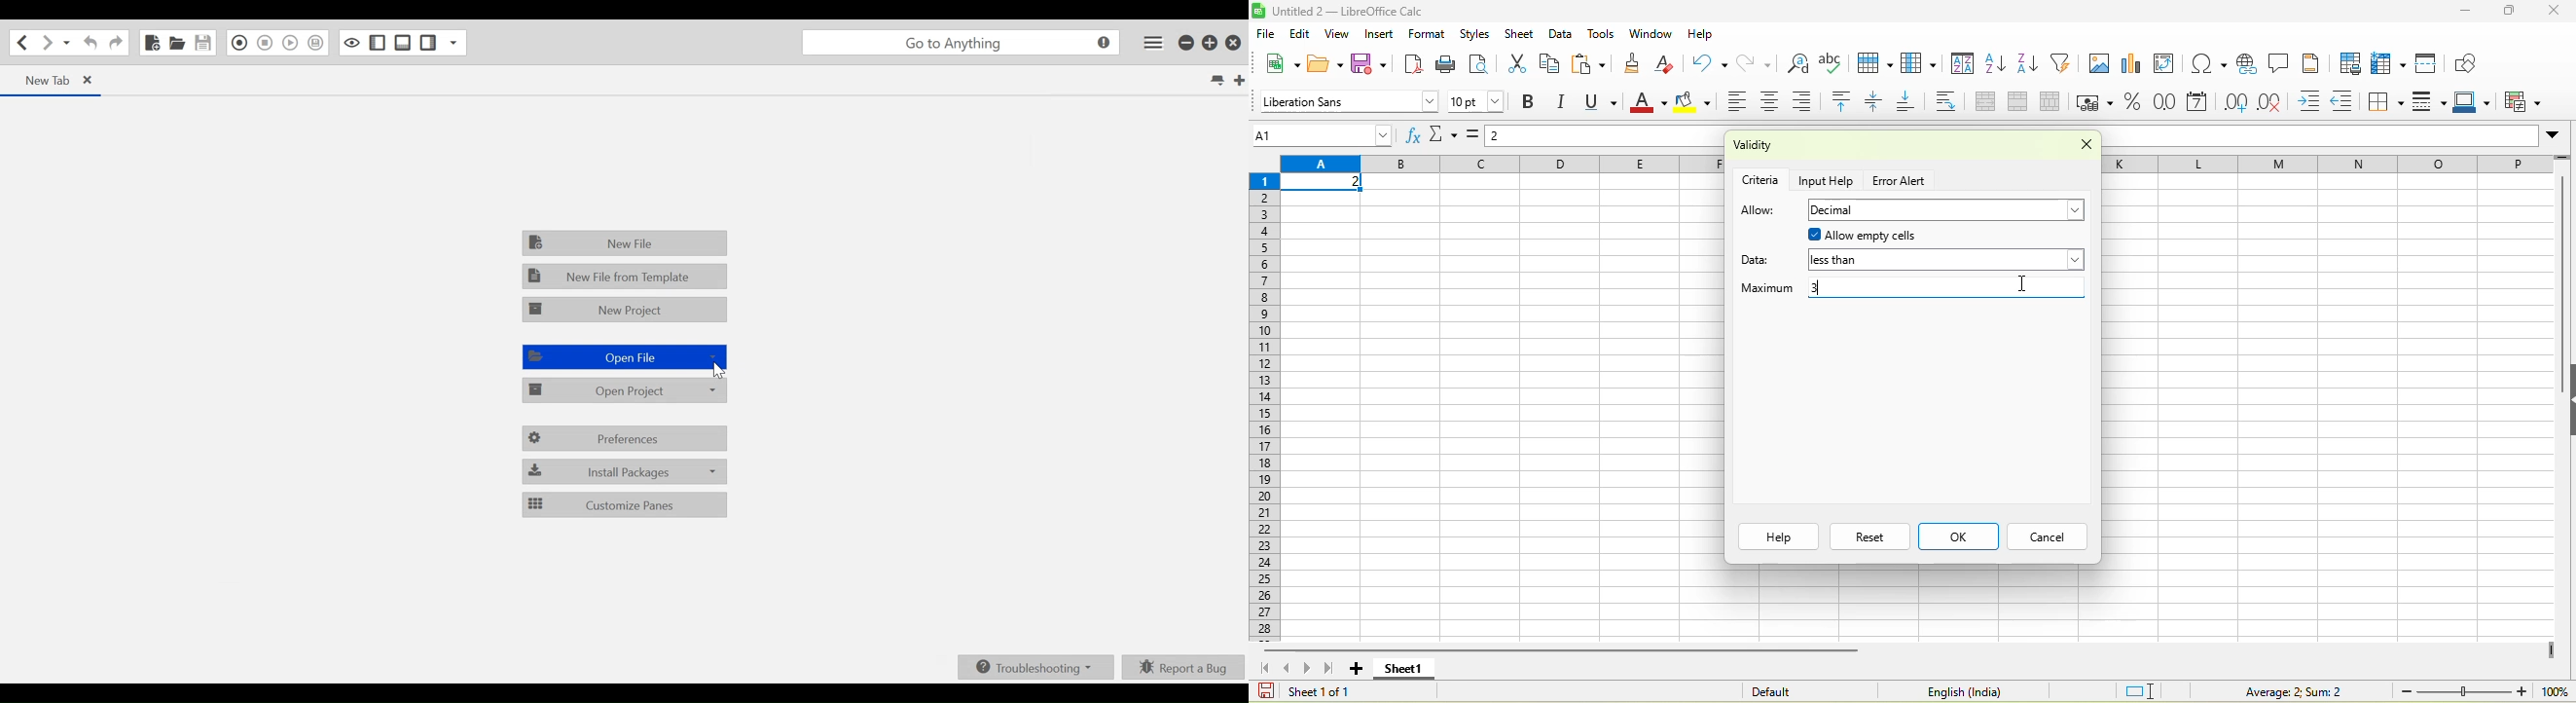 The width and height of the screenshot is (2576, 728). Describe the element at coordinates (2512, 12) in the screenshot. I see `maximize` at that location.